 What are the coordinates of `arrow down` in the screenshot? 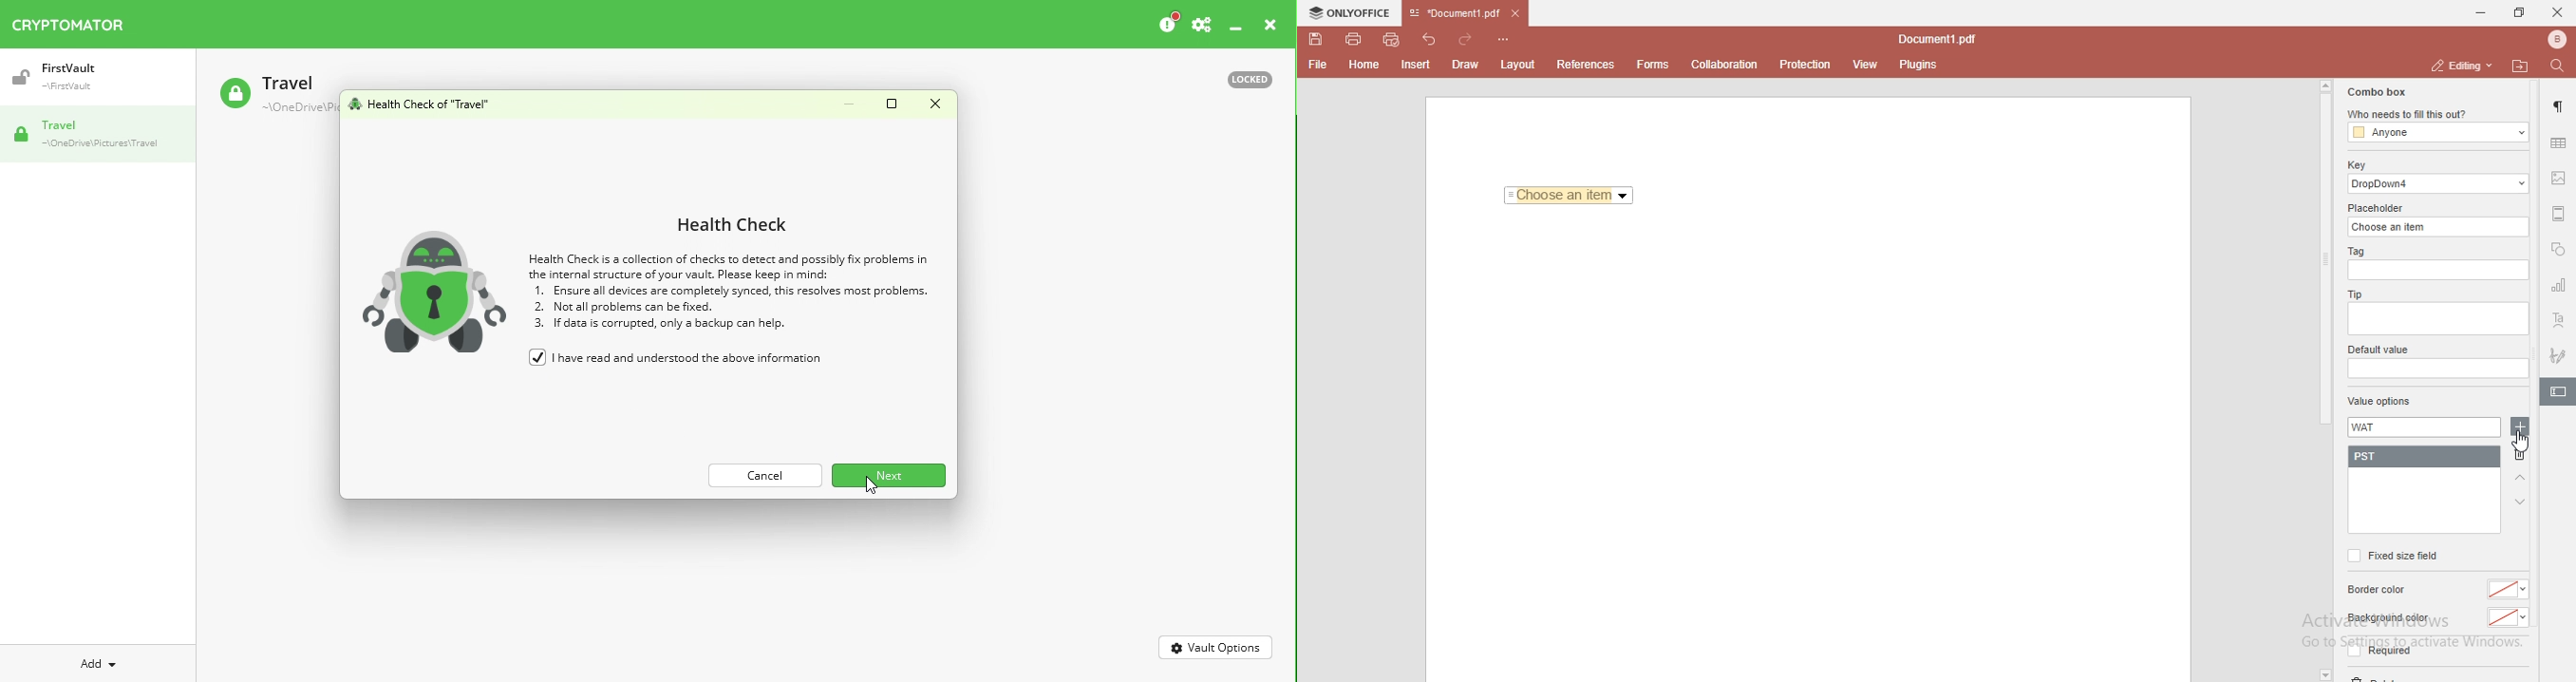 It's located at (2521, 502).